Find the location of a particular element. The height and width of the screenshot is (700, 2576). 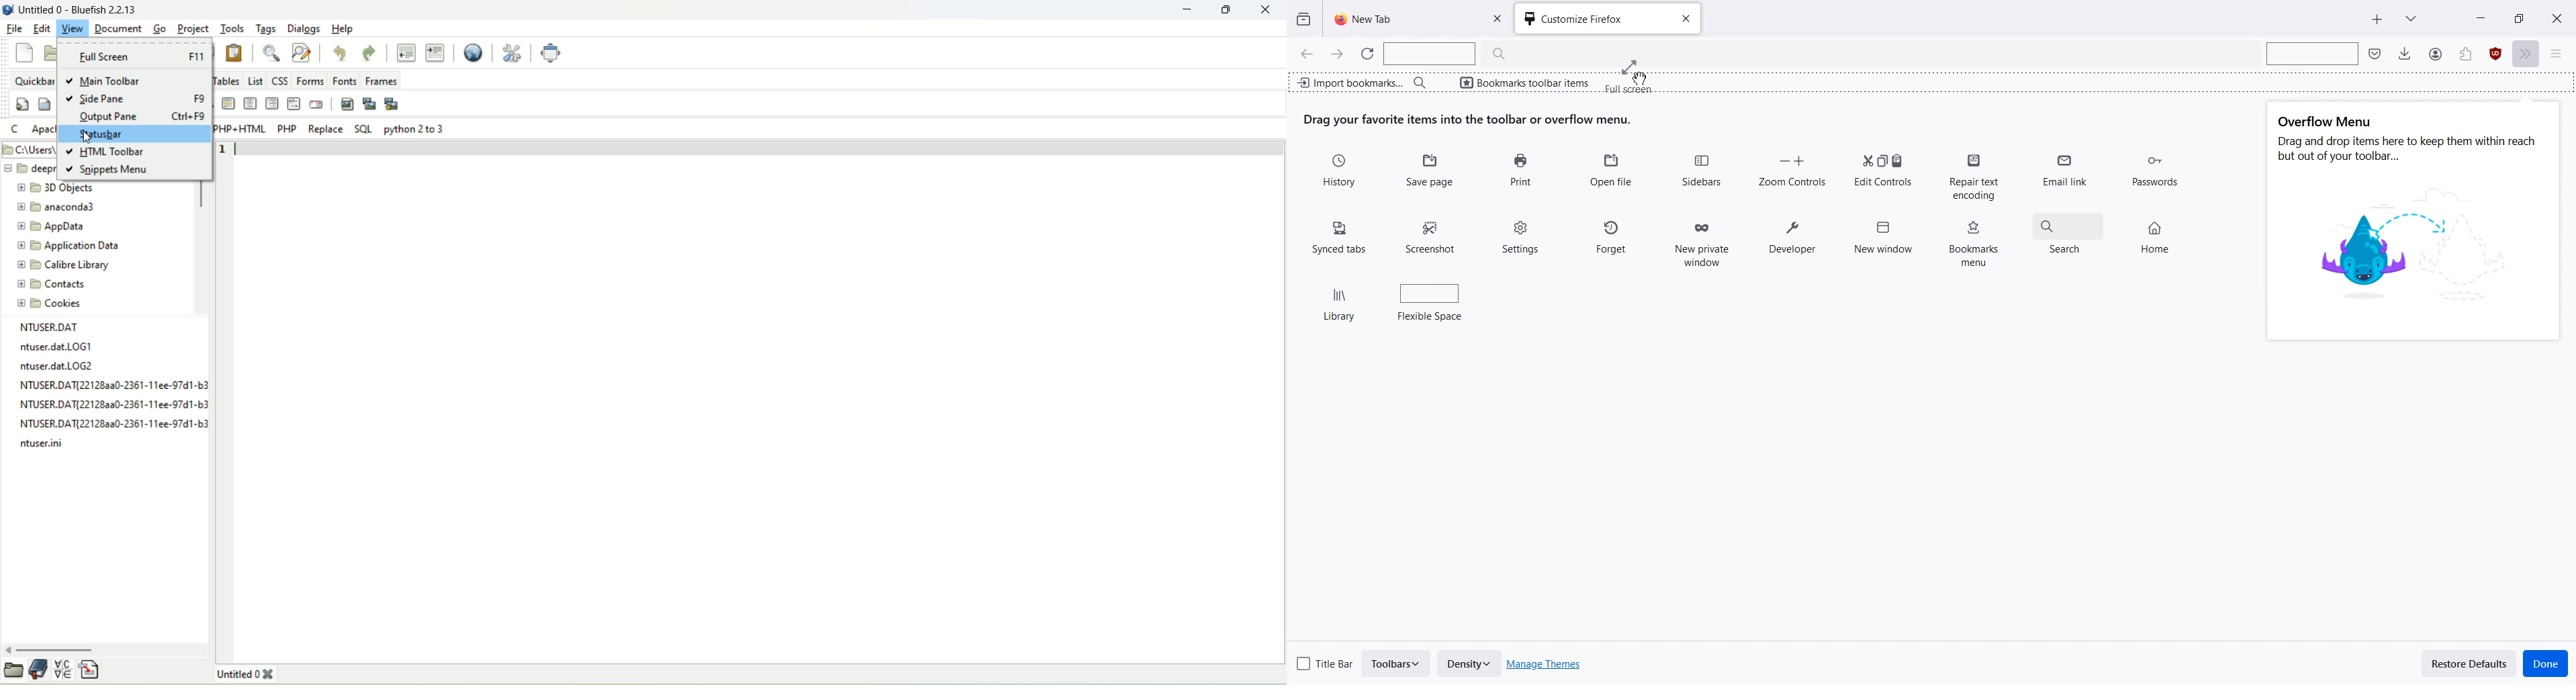

Customize Firefox is located at coordinates (1585, 19).